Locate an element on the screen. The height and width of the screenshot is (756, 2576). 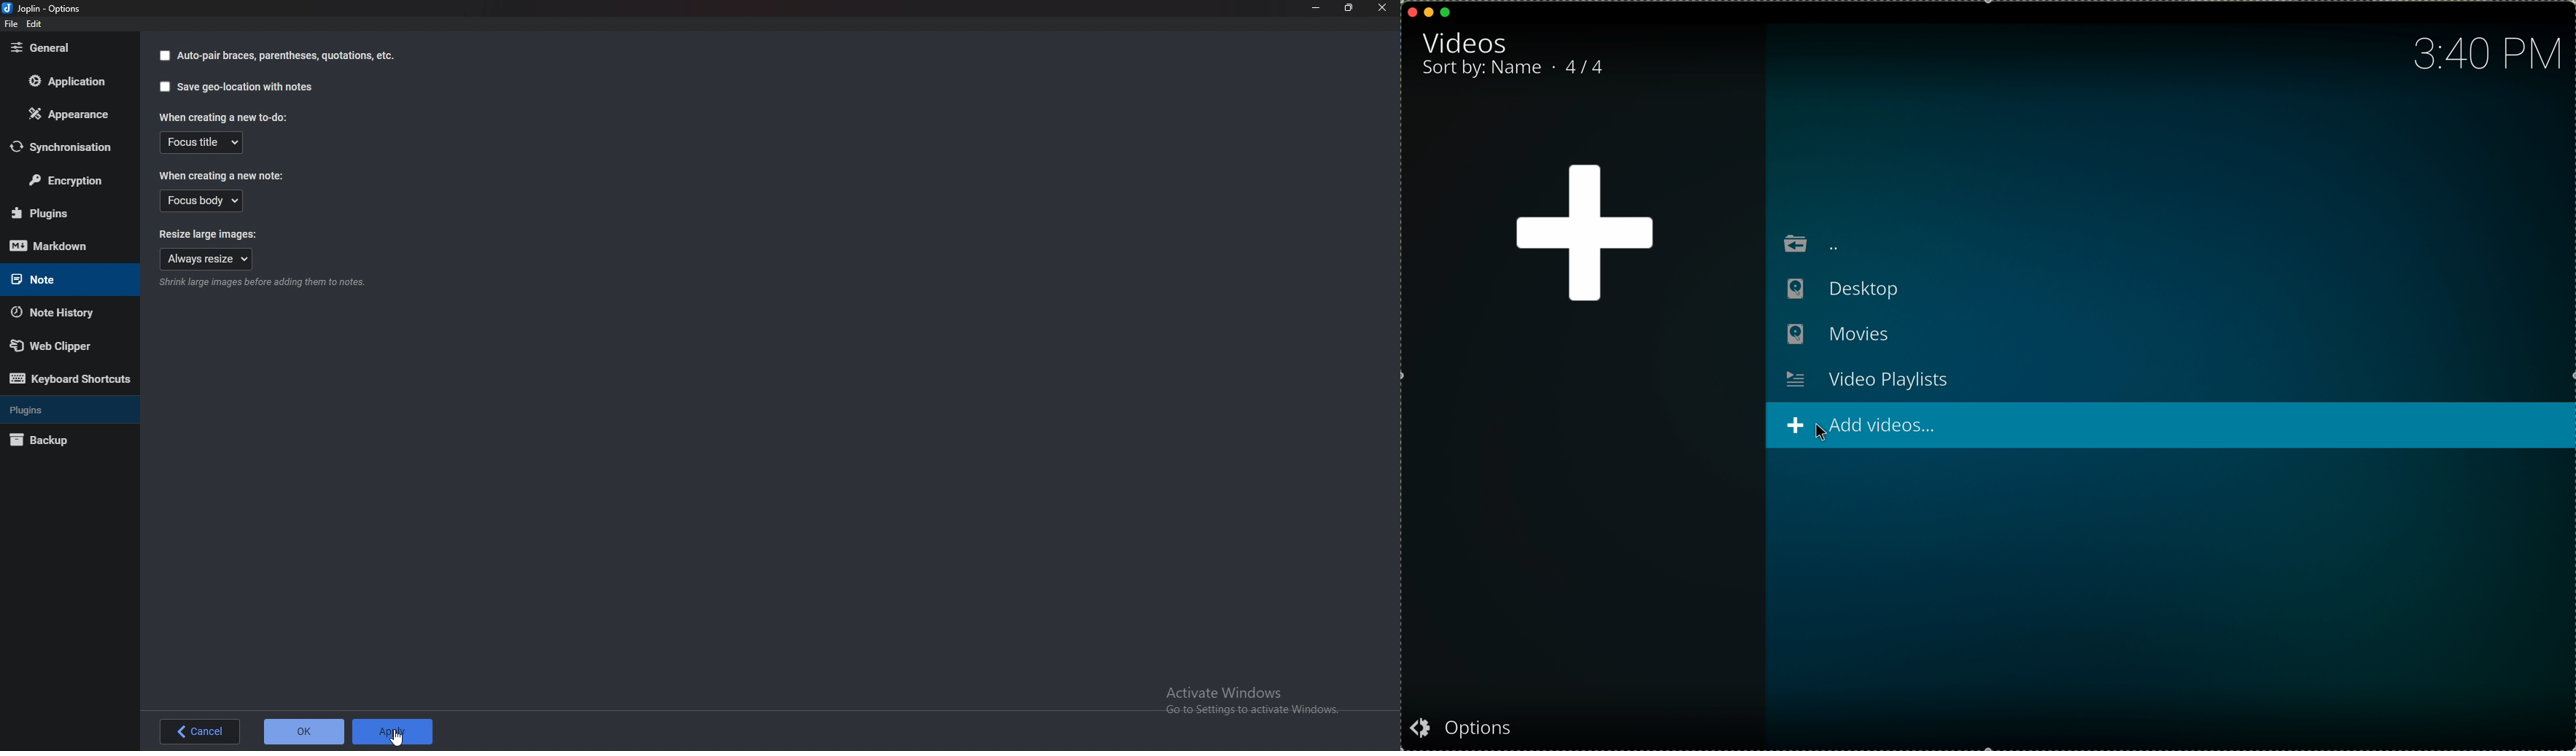
joplin - option is located at coordinates (44, 8).